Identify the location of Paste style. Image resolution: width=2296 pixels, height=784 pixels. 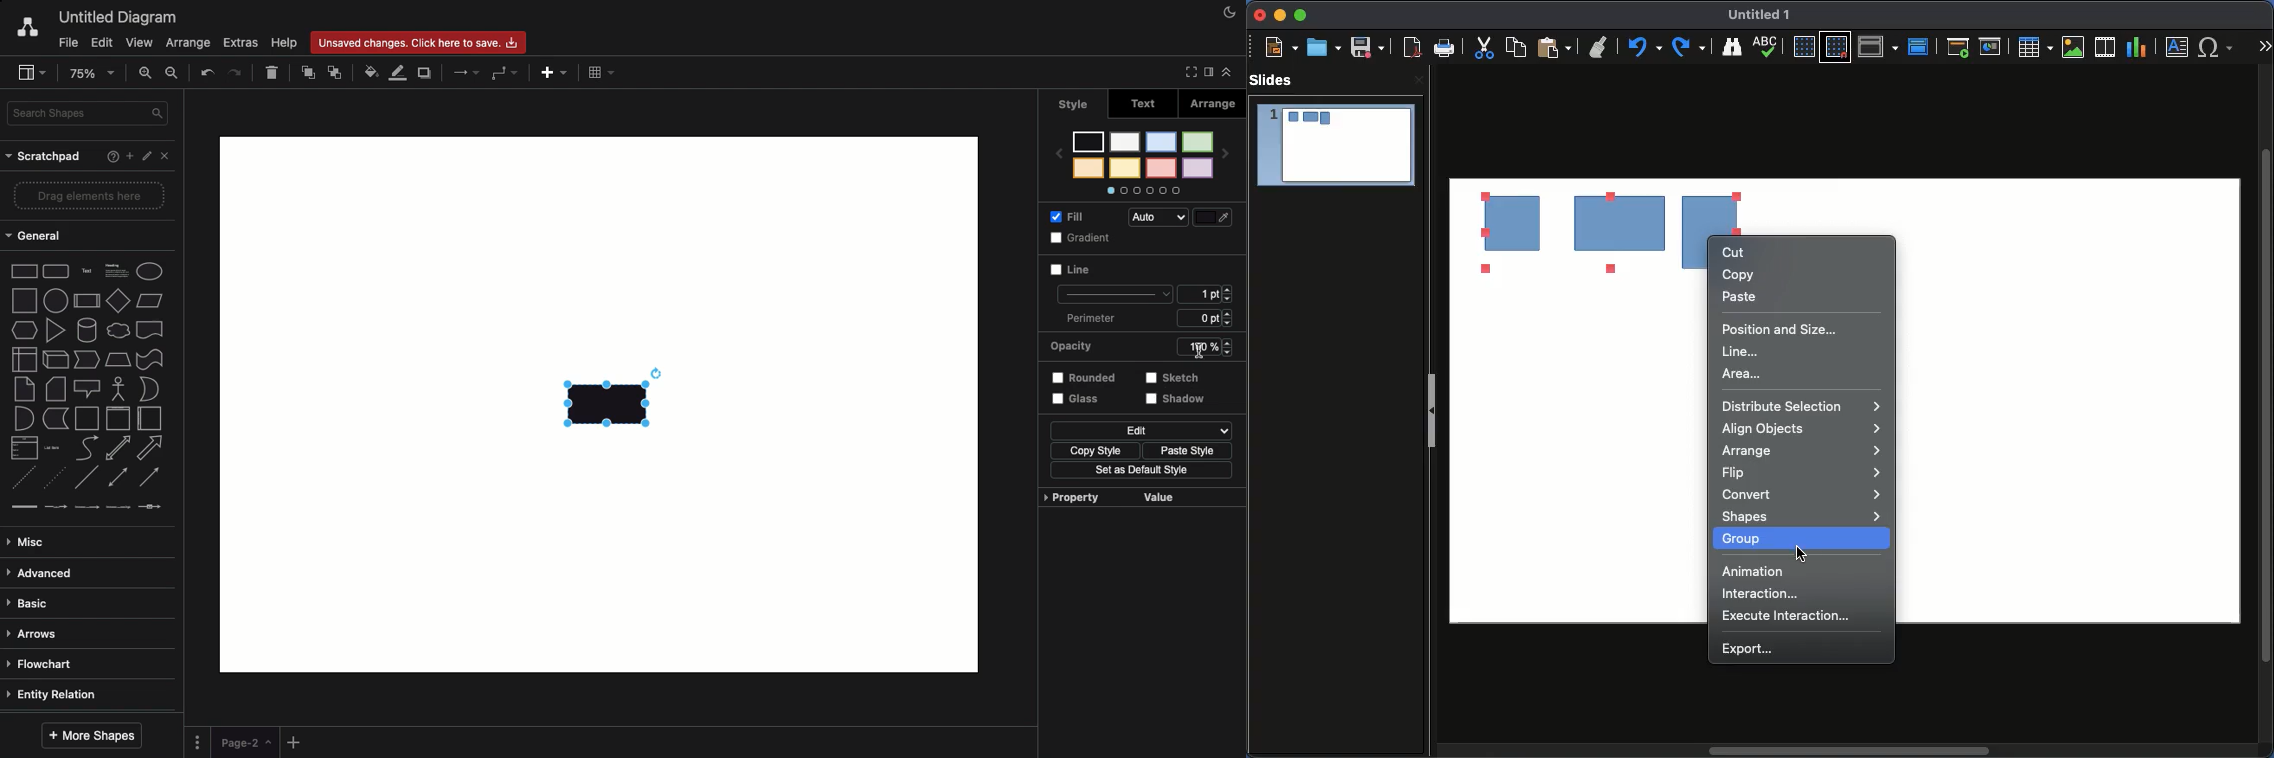
(1183, 449).